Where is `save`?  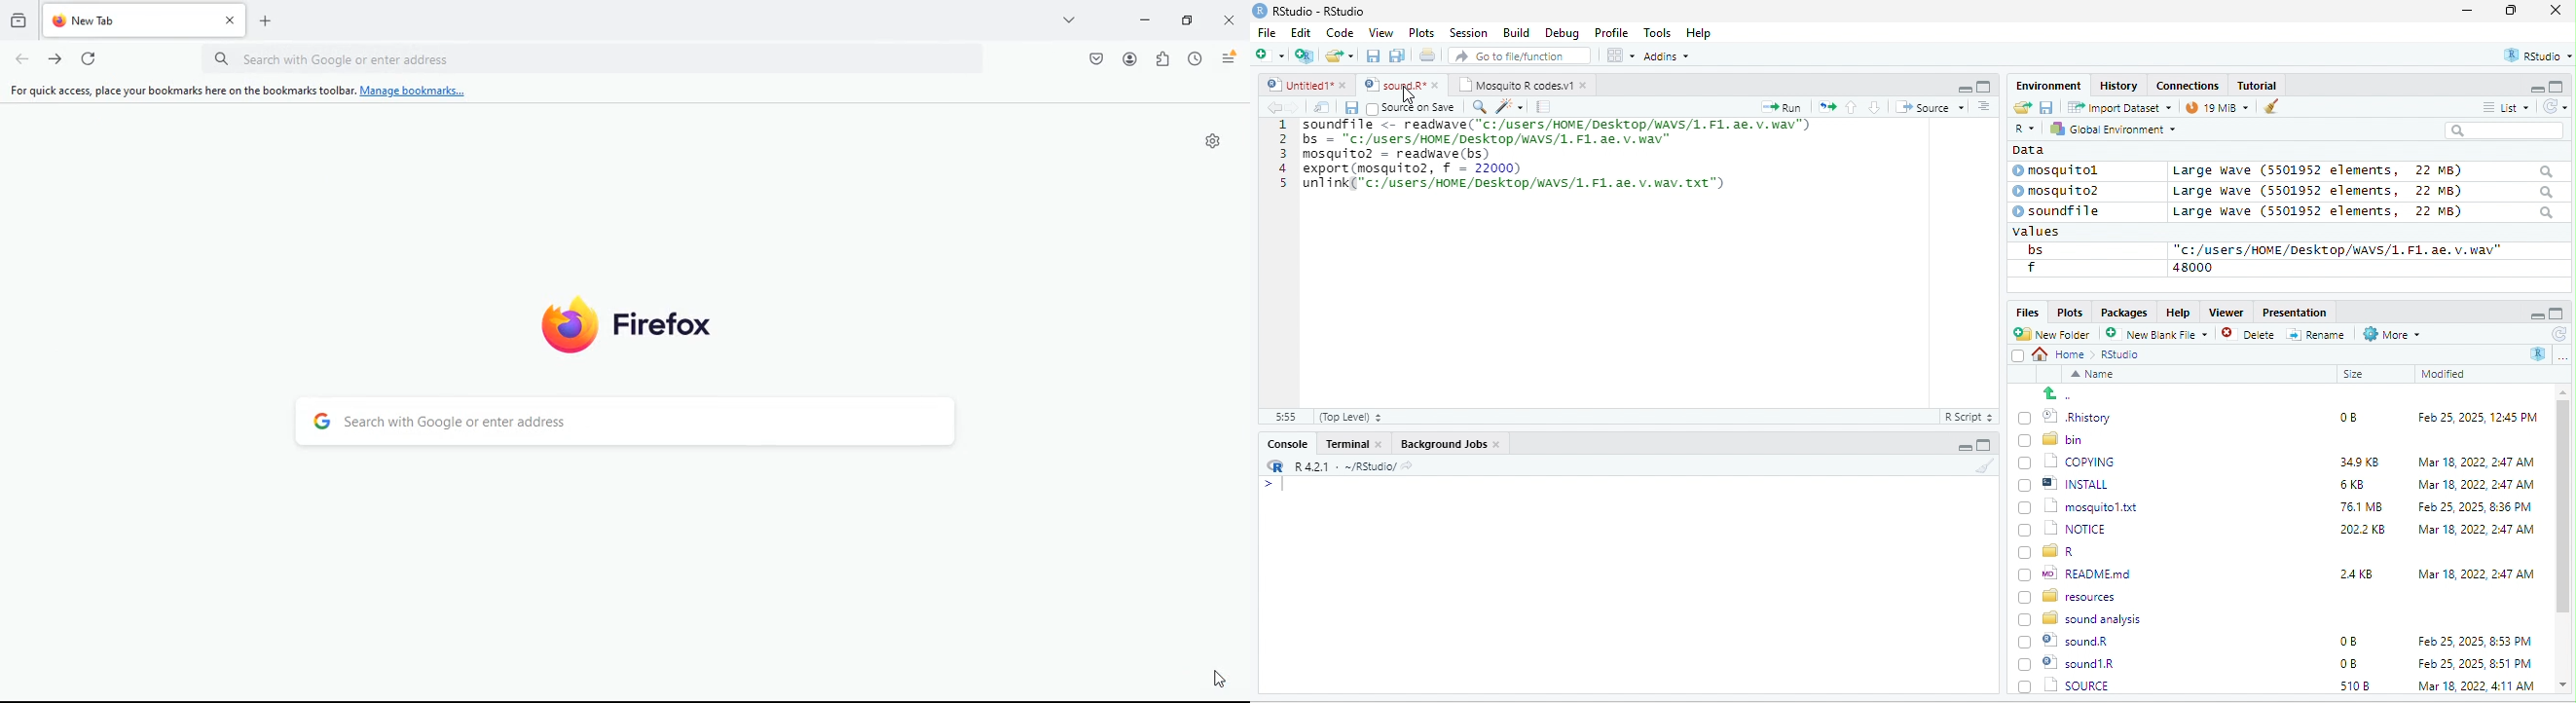
save is located at coordinates (1375, 56).